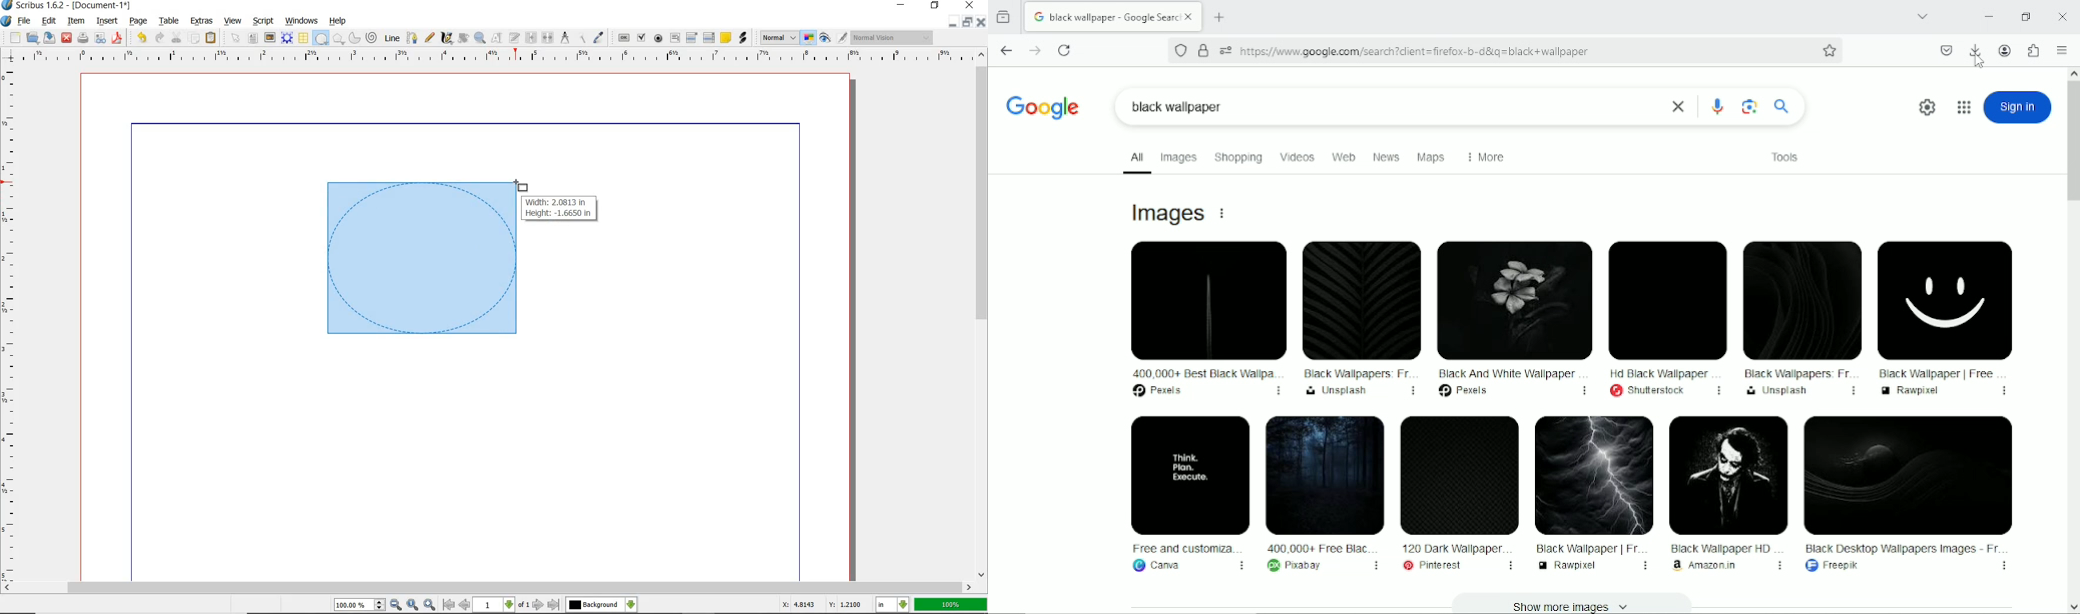  Describe the element at coordinates (2017, 108) in the screenshot. I see `sign in` at that location.